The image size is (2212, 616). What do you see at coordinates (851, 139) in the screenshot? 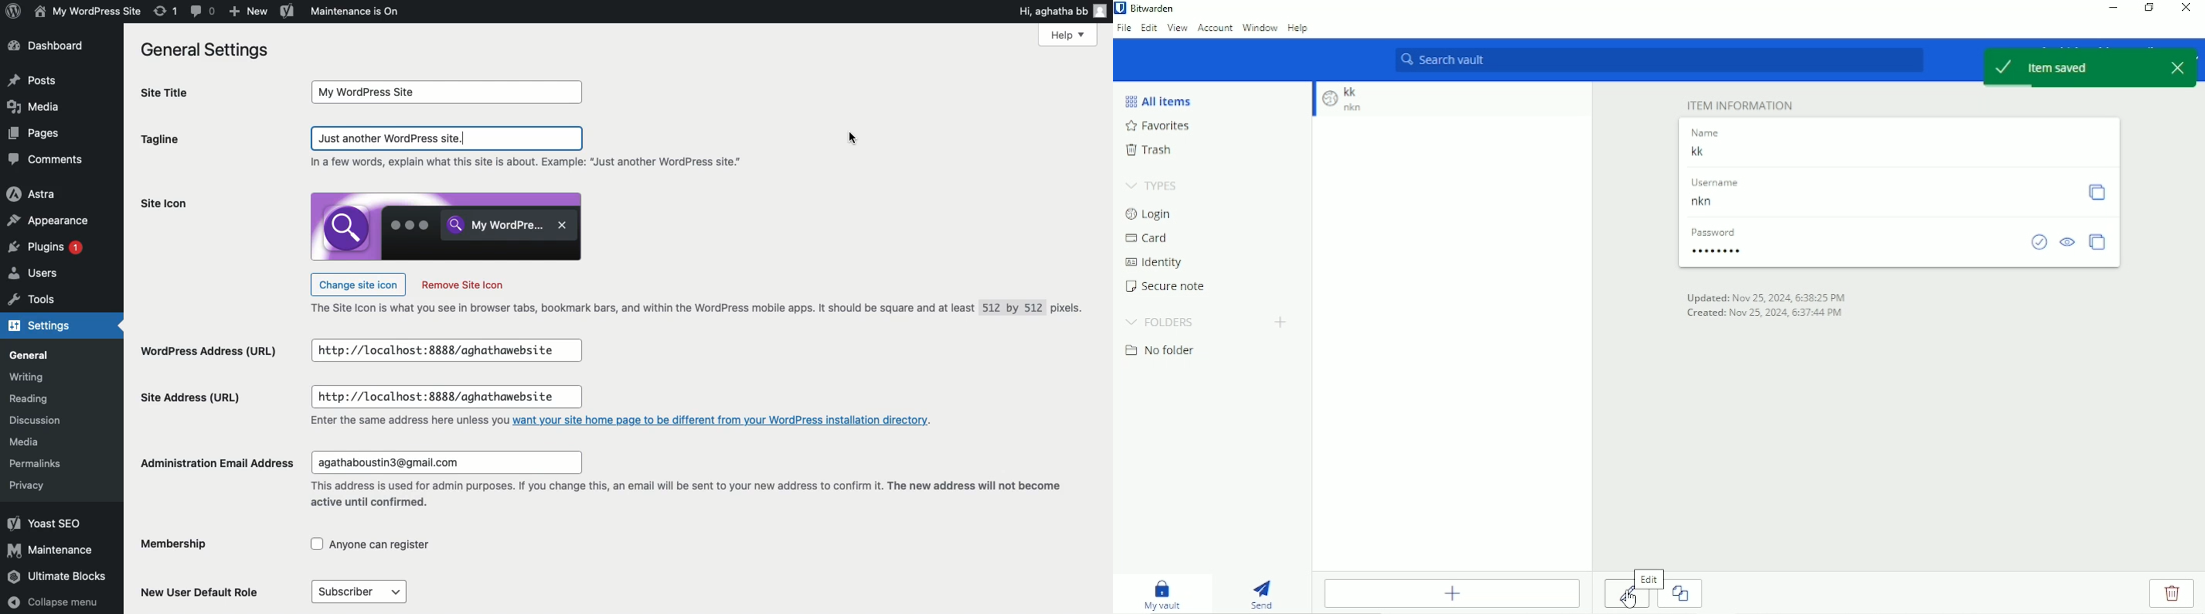
I see `cursor` at bounding box center [851, 139].